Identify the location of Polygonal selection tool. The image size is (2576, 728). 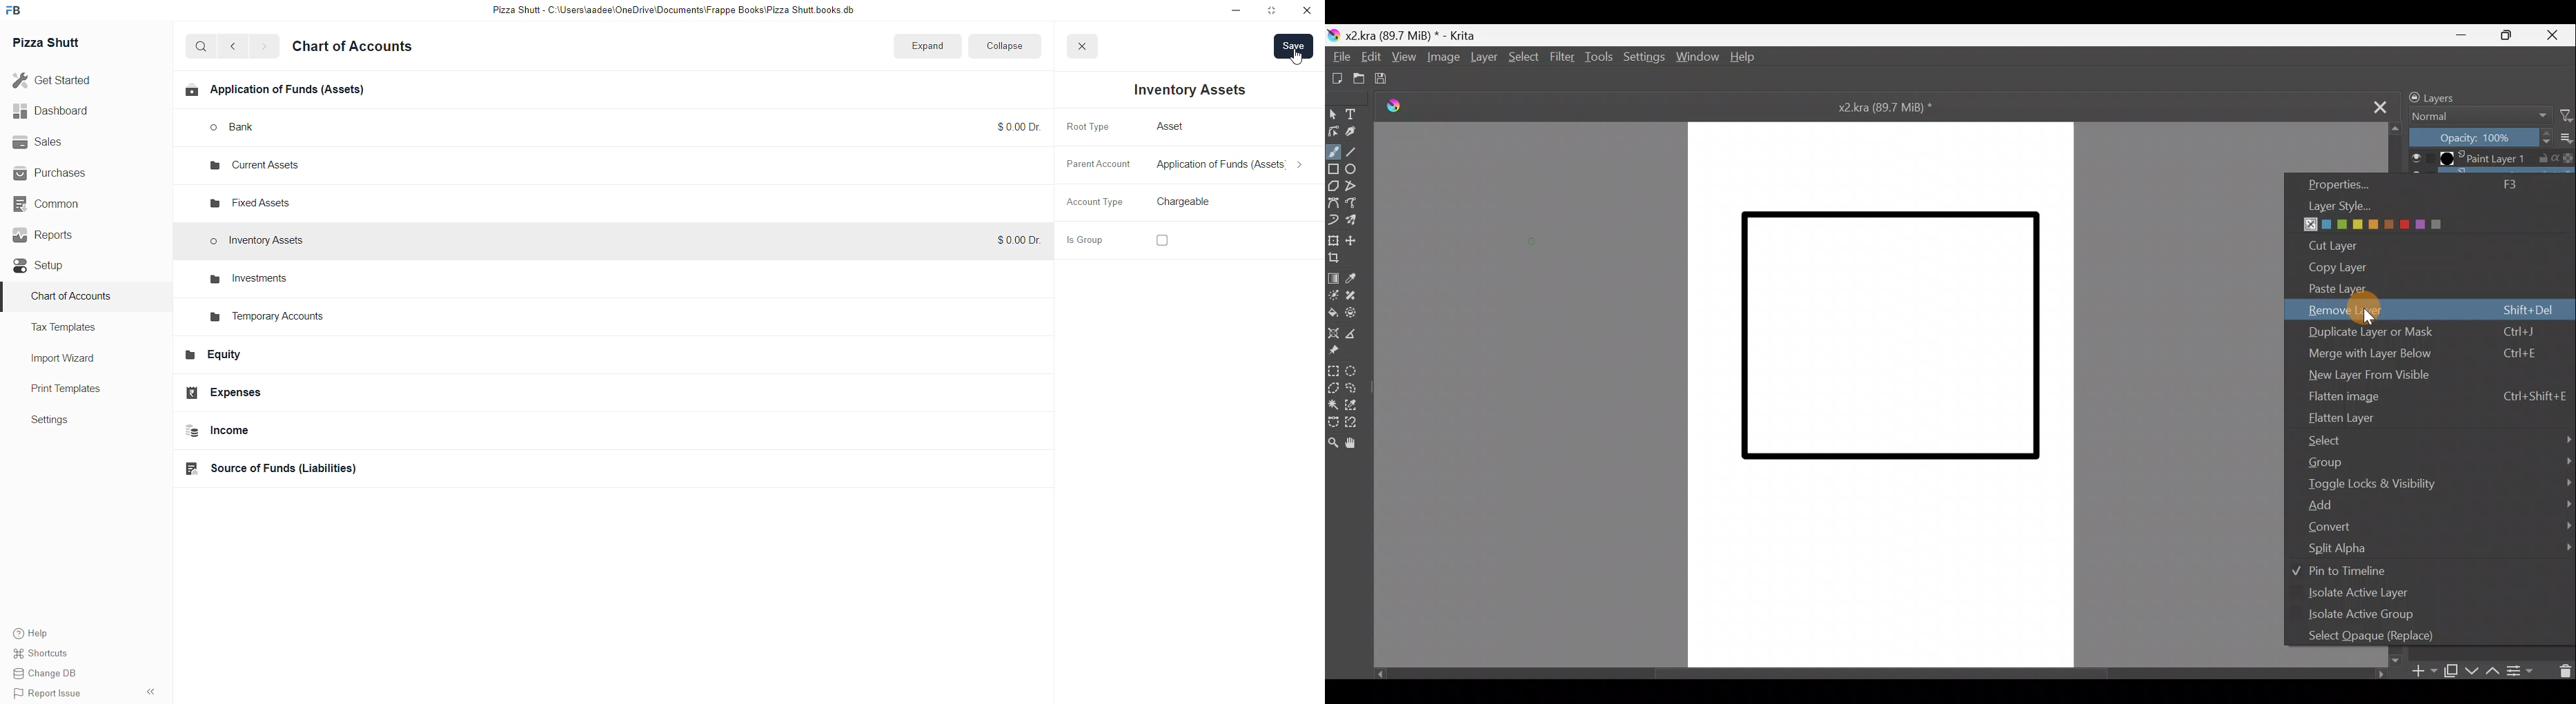
(1333, 387).